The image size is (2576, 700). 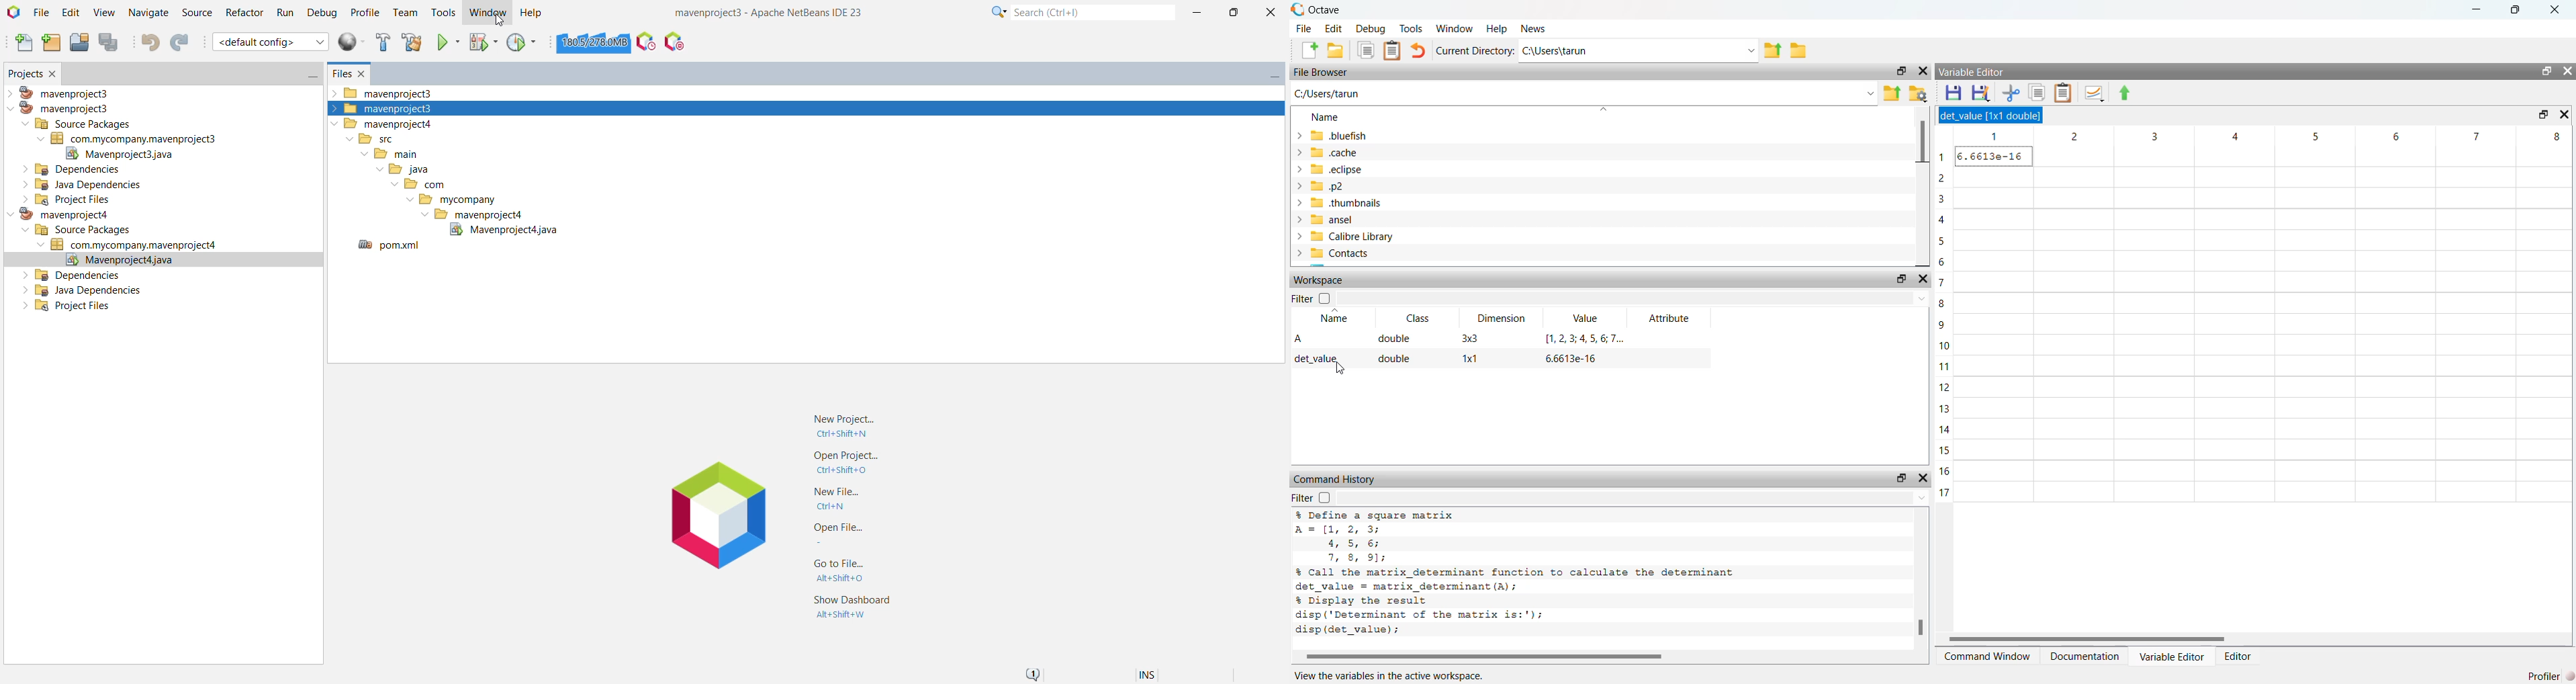 I want to click on close, so click(x=2567, y=72).